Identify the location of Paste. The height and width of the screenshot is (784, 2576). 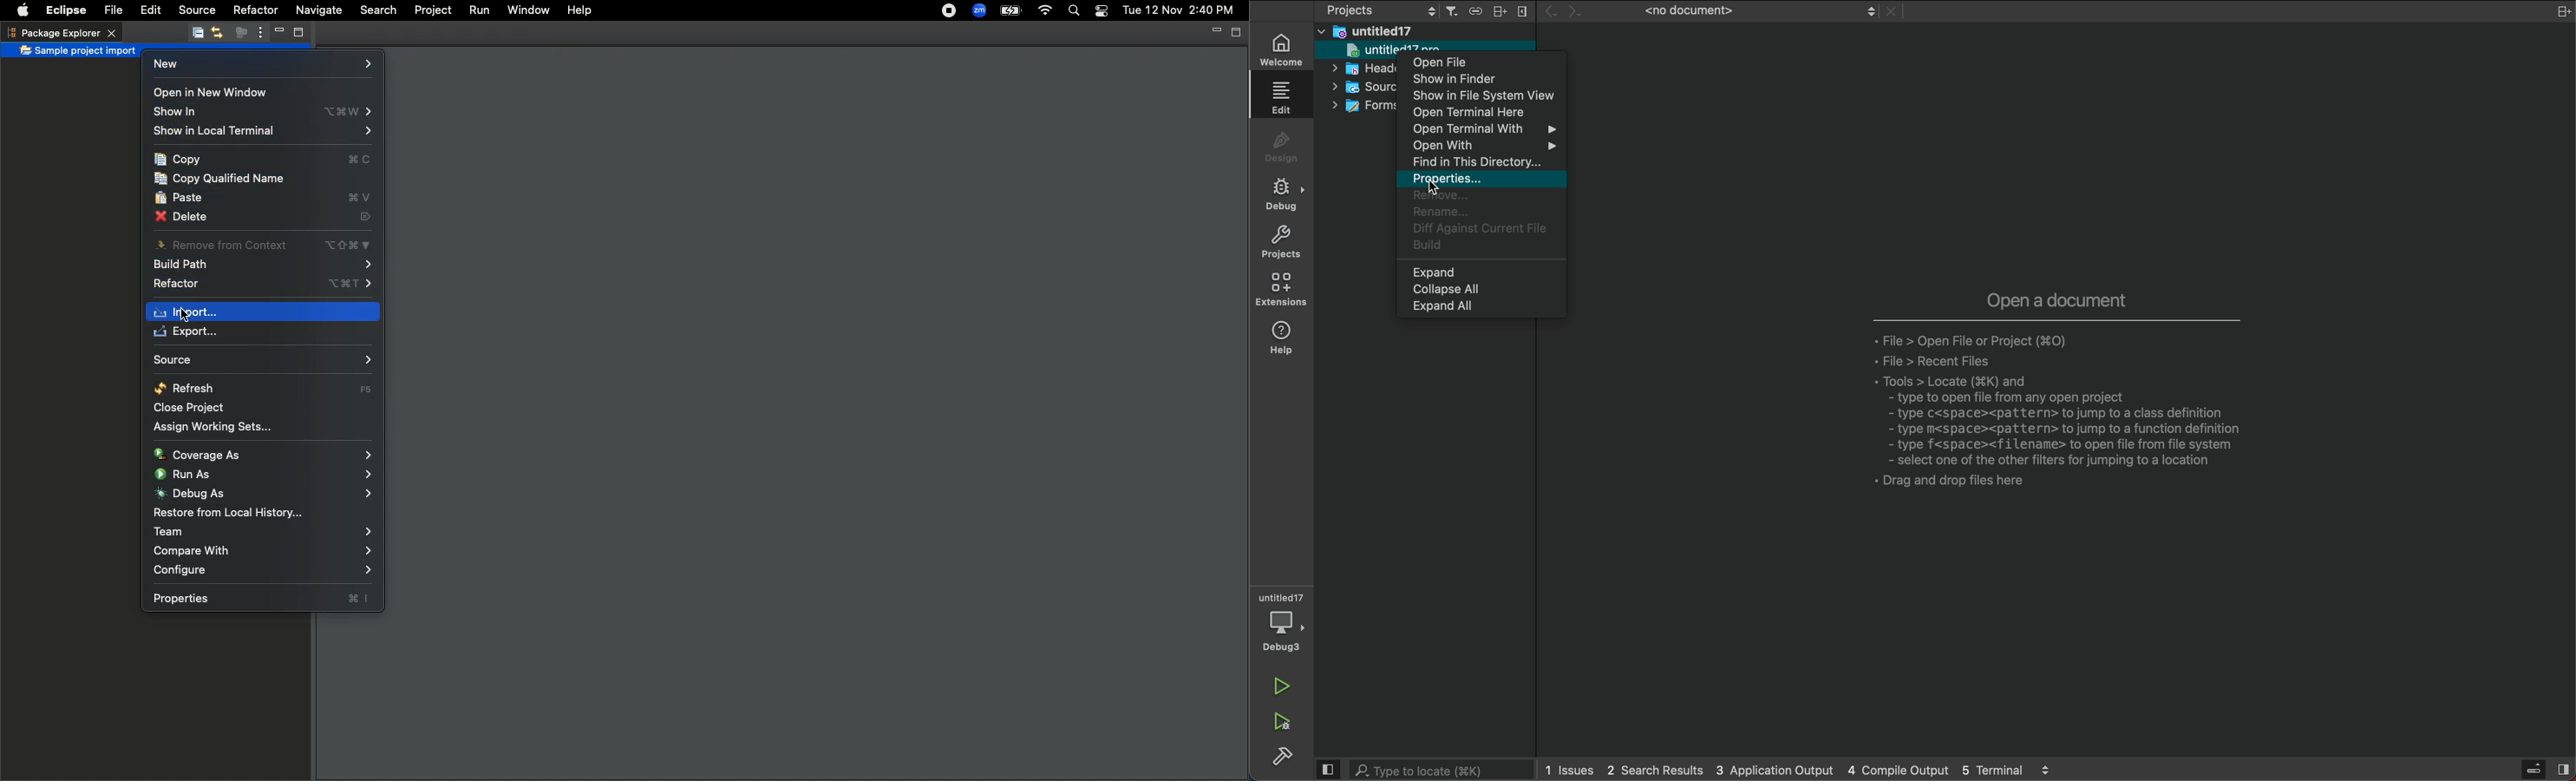
(265, 197).